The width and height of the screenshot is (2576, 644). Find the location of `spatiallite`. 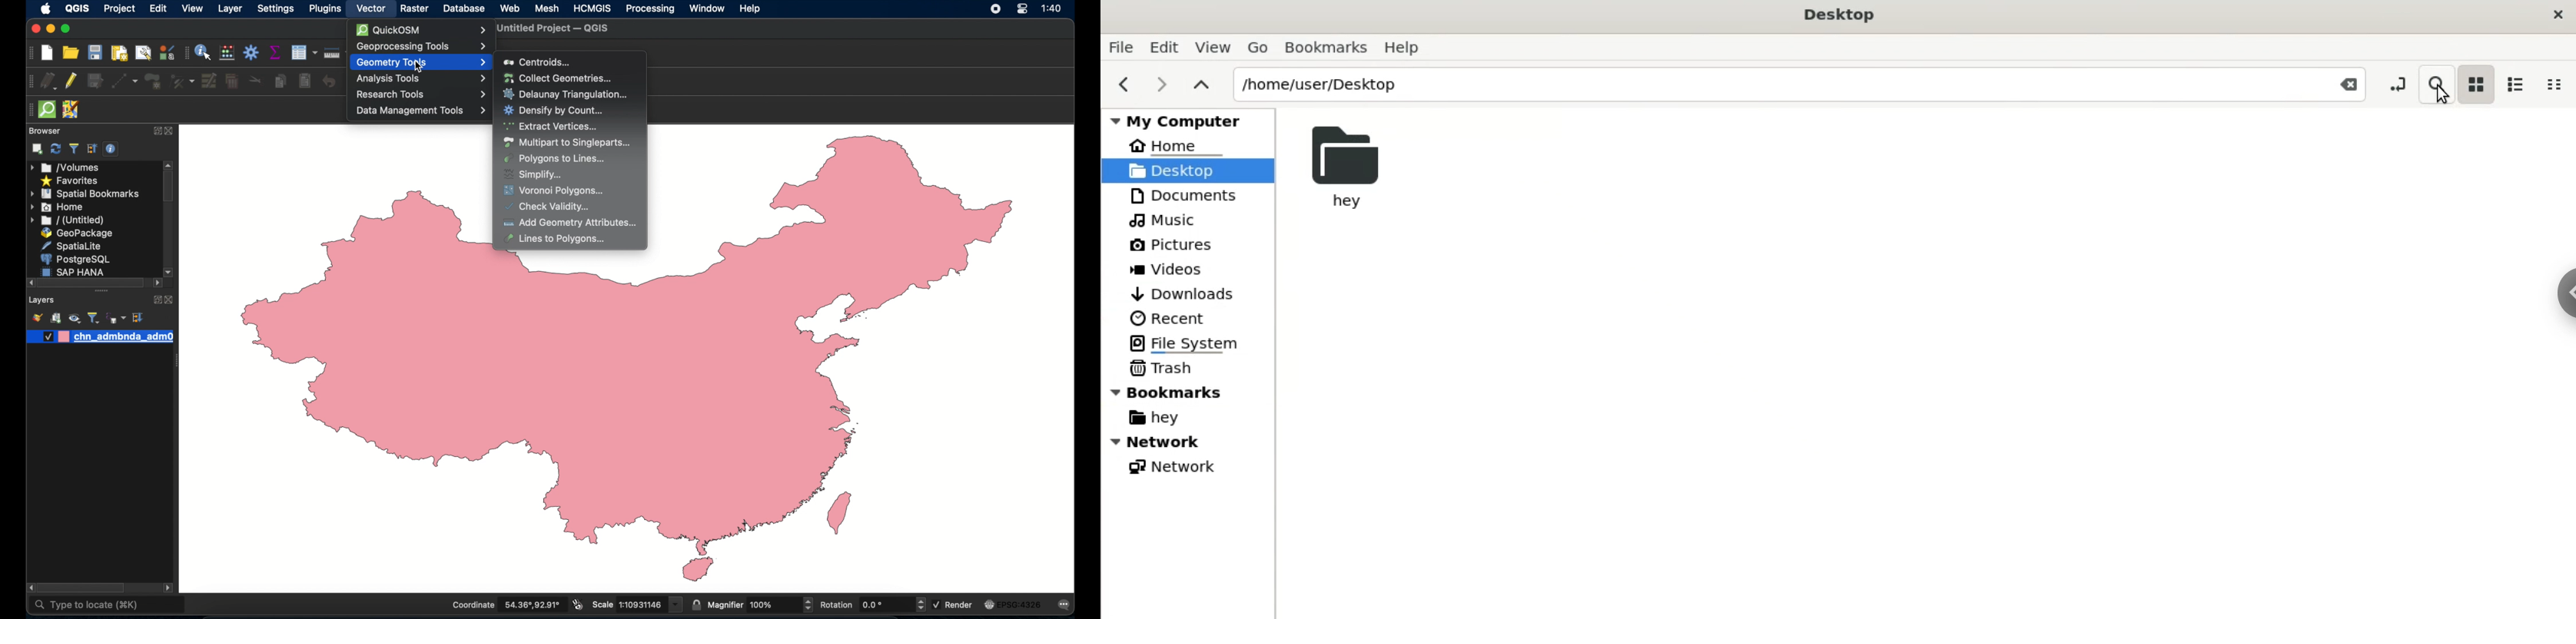

spatiallite is located at coordinates (70, 246).